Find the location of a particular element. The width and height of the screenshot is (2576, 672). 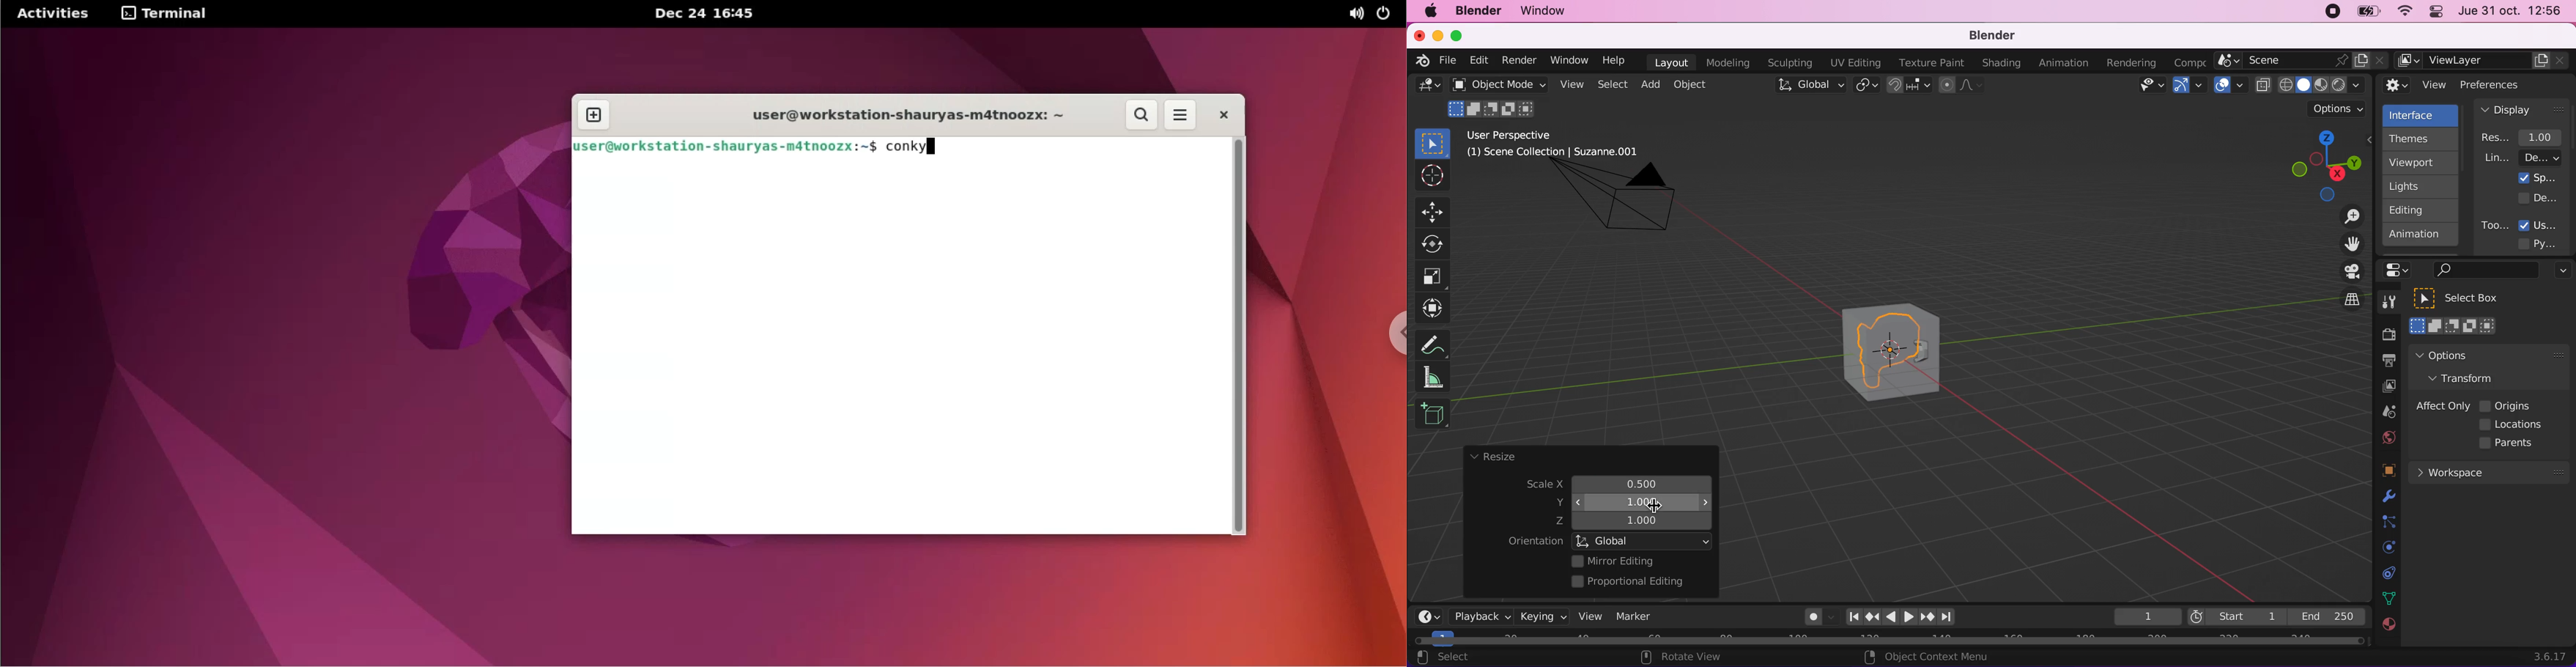

options is located at coordinates (2339, 109).